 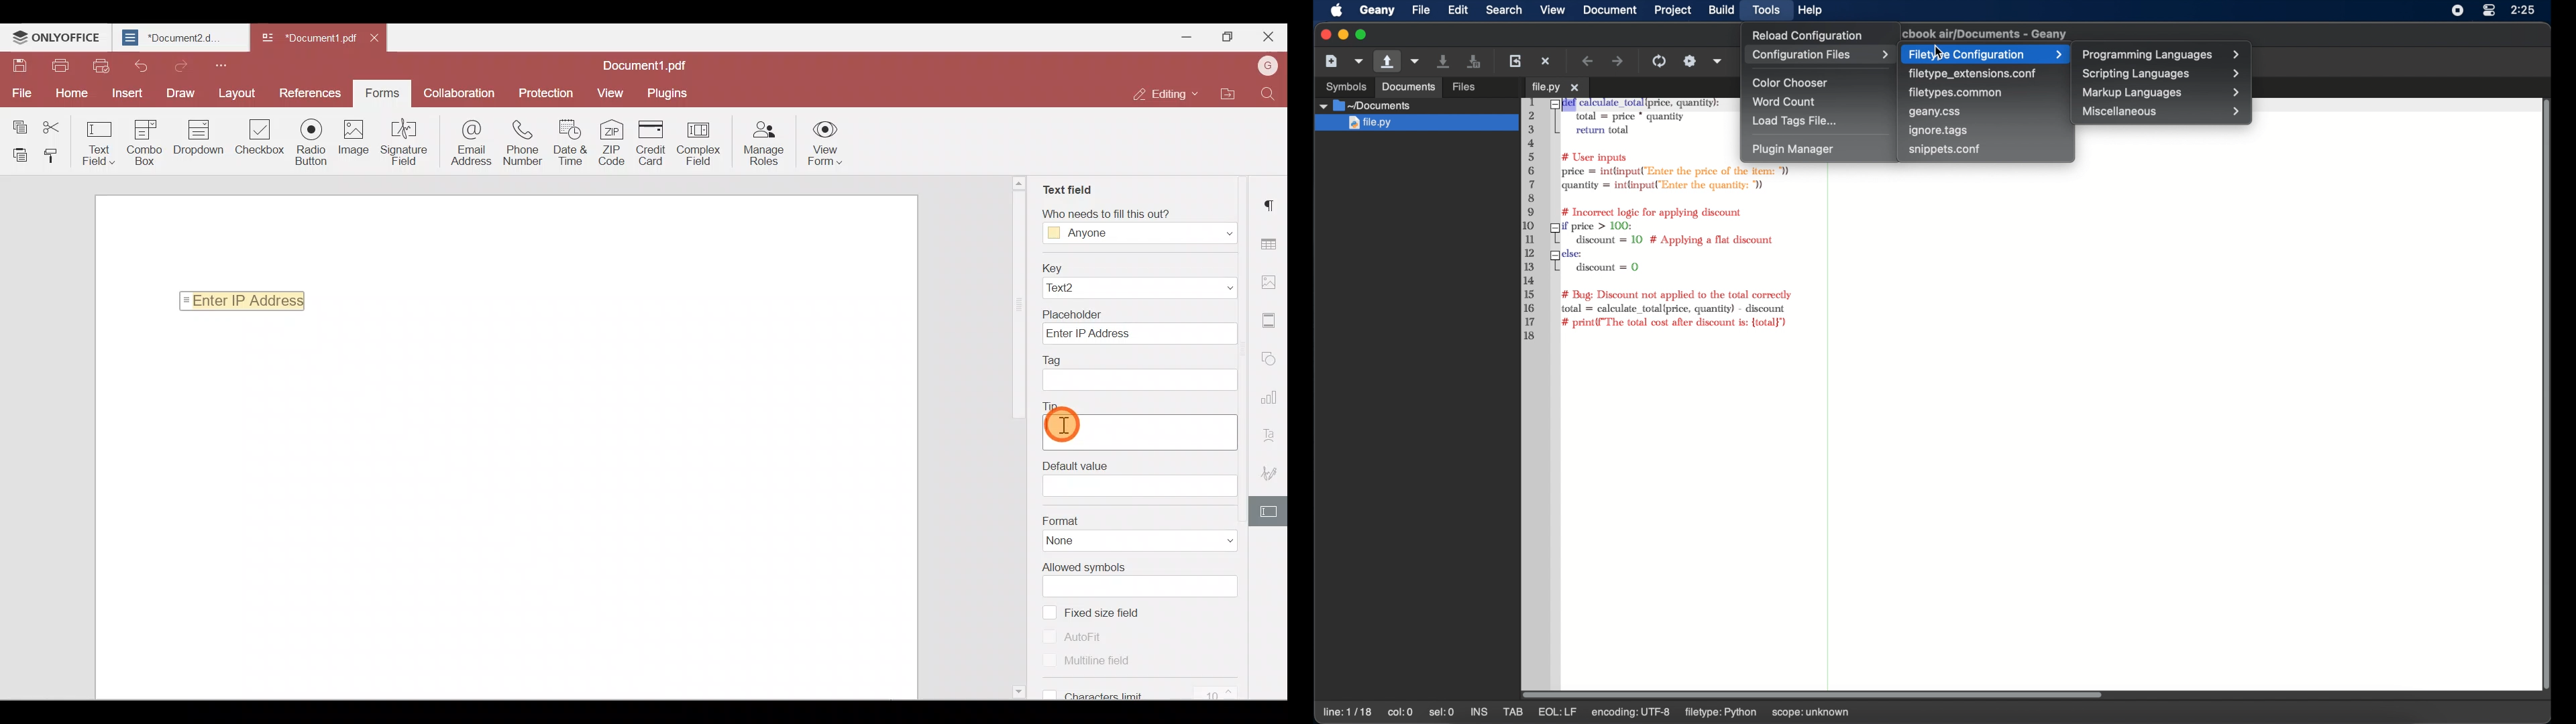 What do you see at coordinates (1271, 240) in the screenshot?
I see `Table settings` at bounding box center [1271, 240].